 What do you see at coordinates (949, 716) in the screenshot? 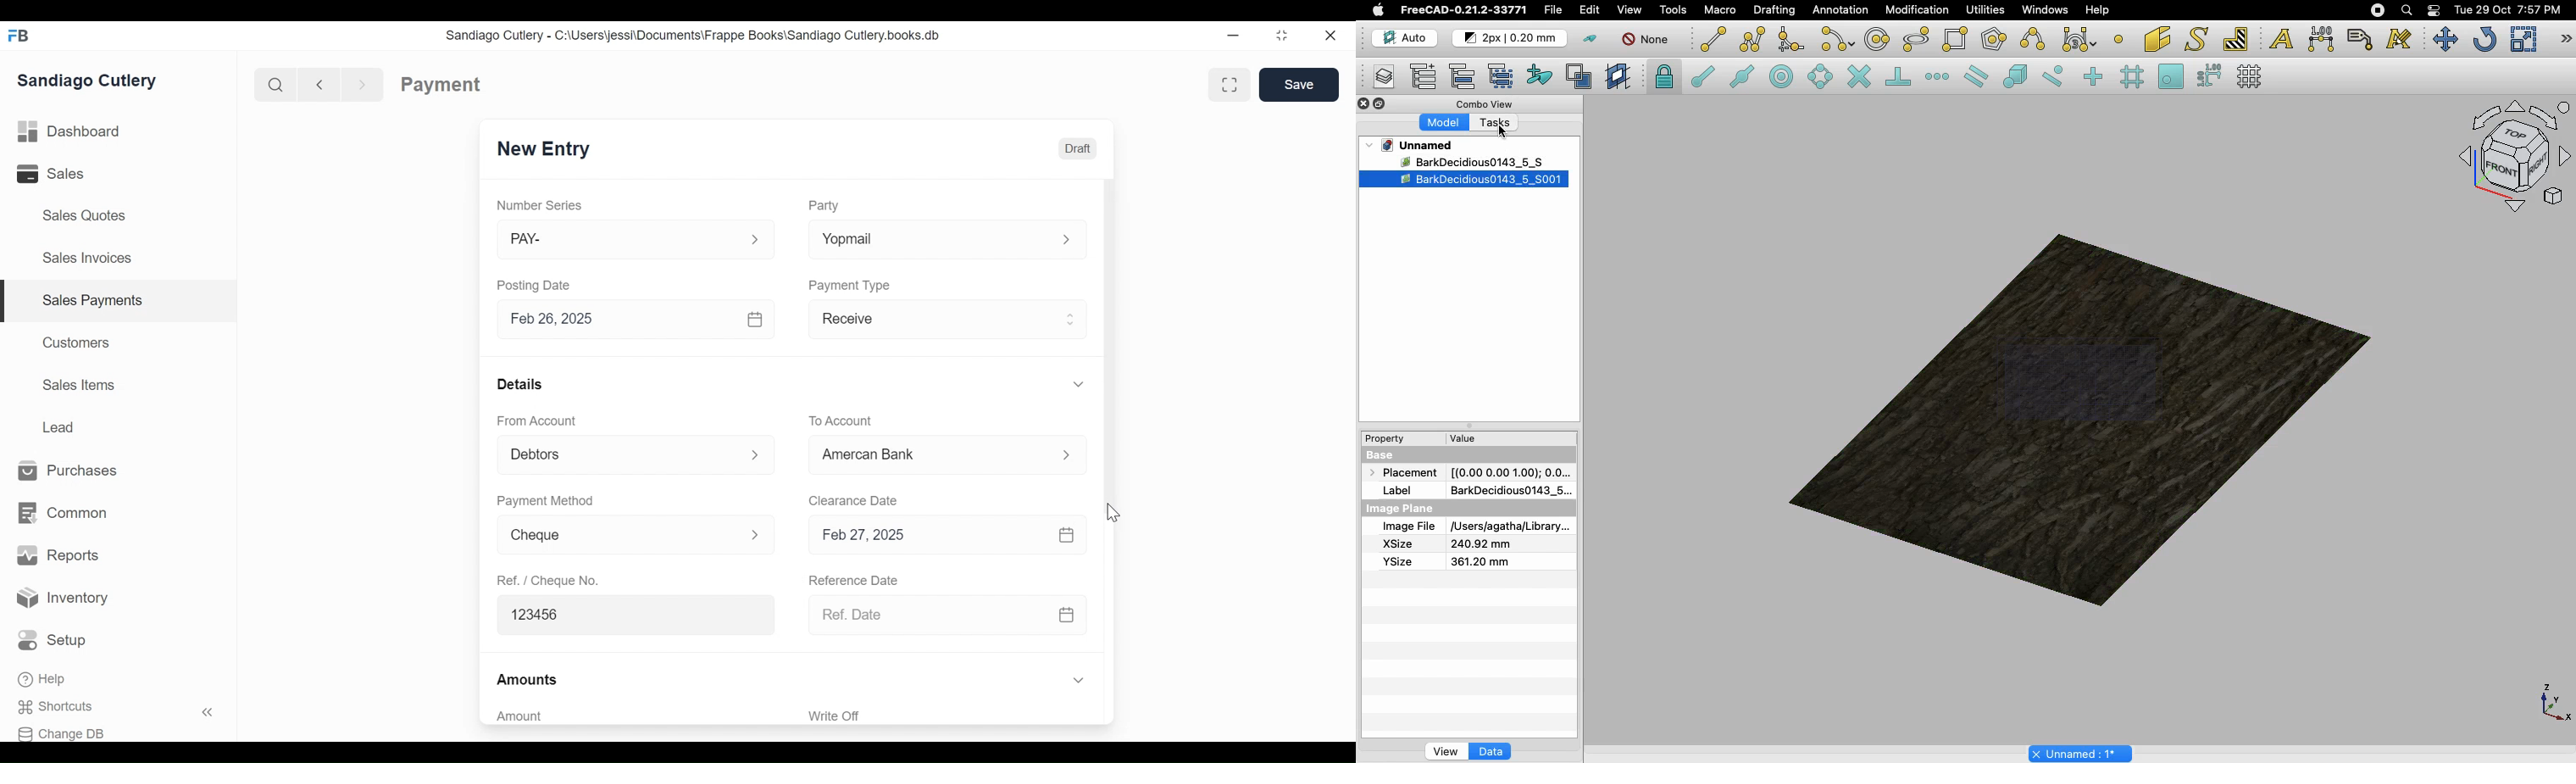
I see `‘Write Off` at bounding box center [949, 716].